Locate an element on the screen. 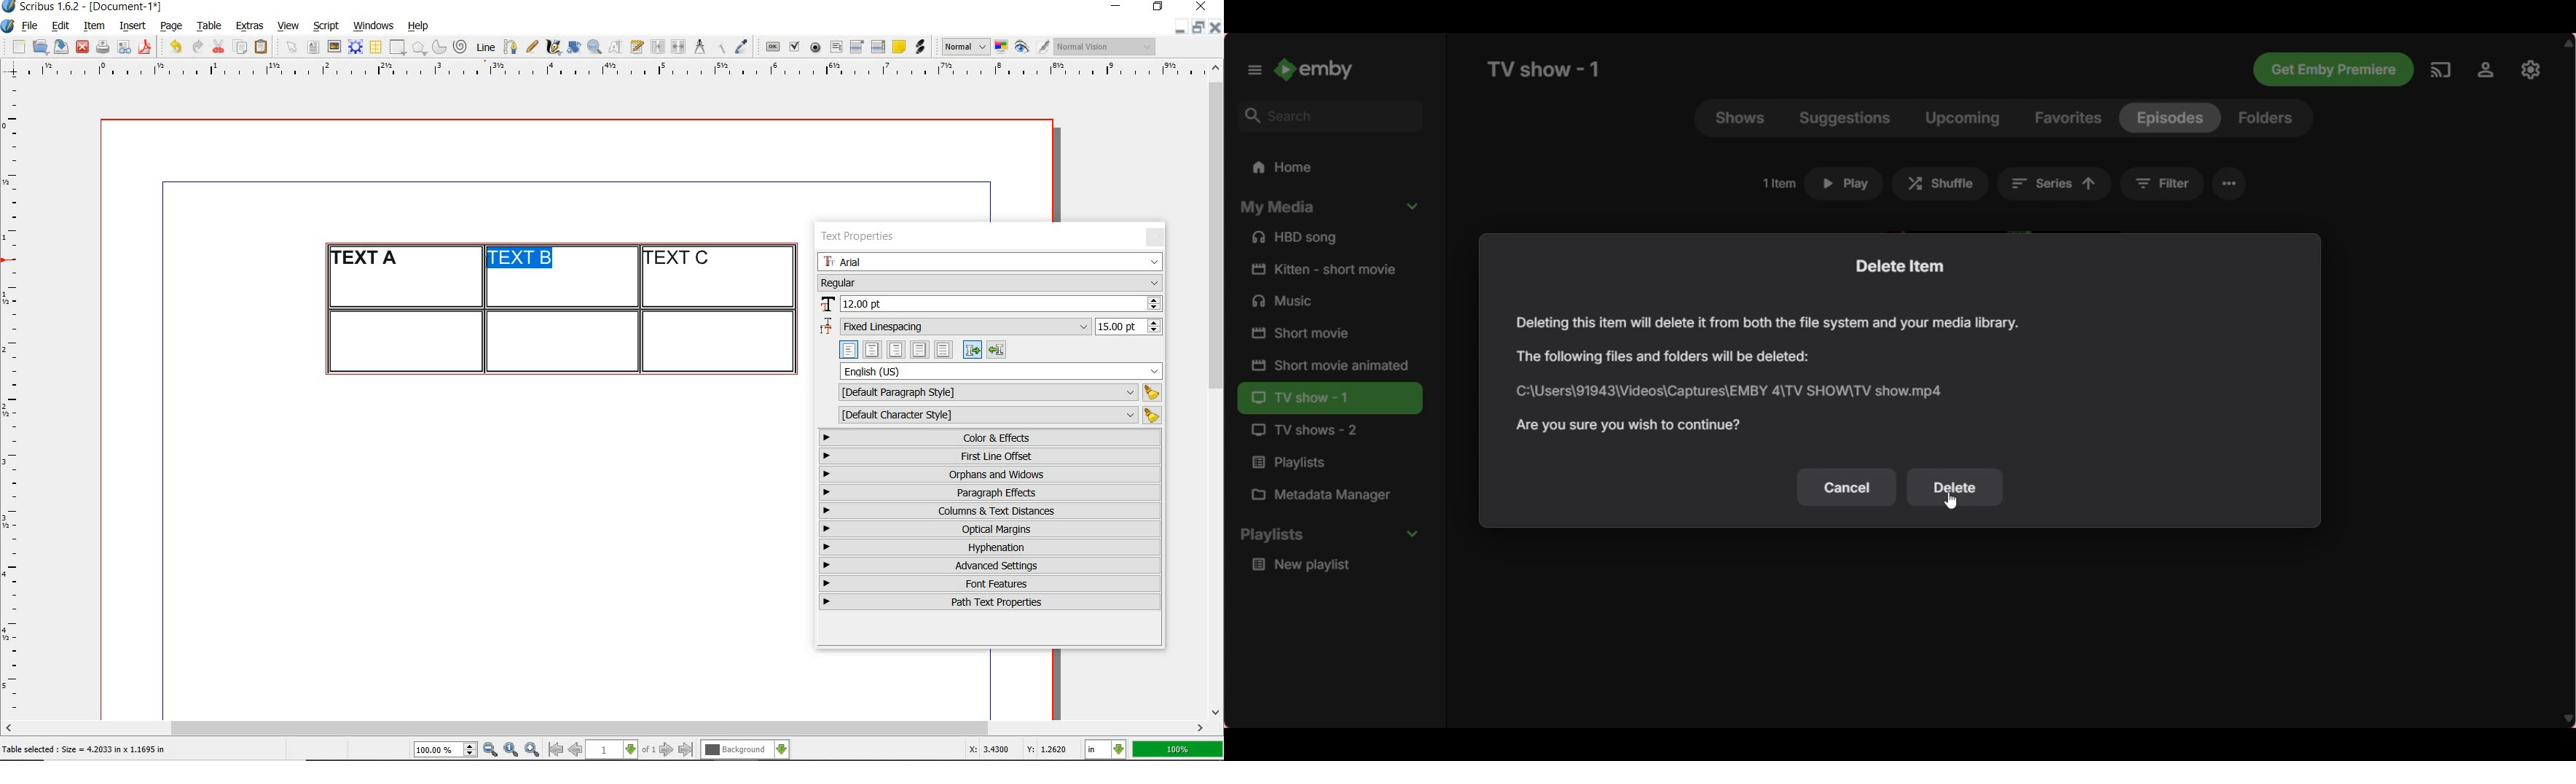 This screenshot has height=784, width=2576. Table selected : Size = 4.2033 in x 1.1695 in is located at coordinates (85, 749).